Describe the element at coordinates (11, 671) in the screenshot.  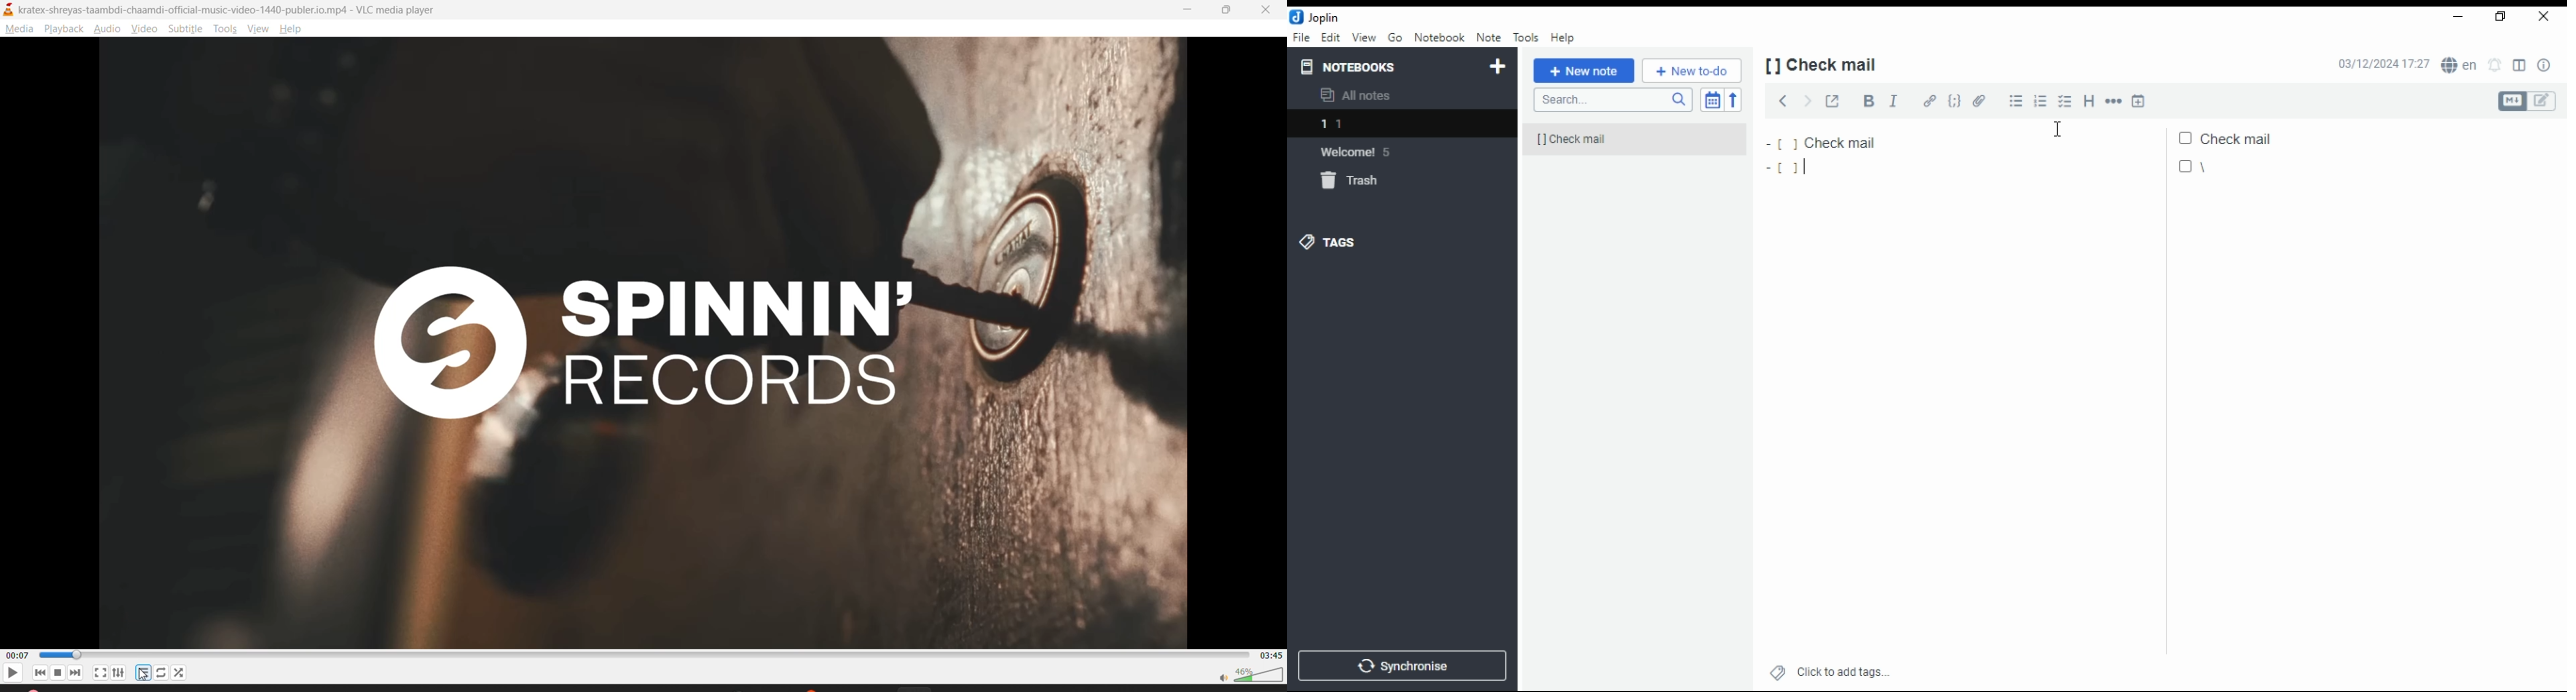
I see `play` at that location.